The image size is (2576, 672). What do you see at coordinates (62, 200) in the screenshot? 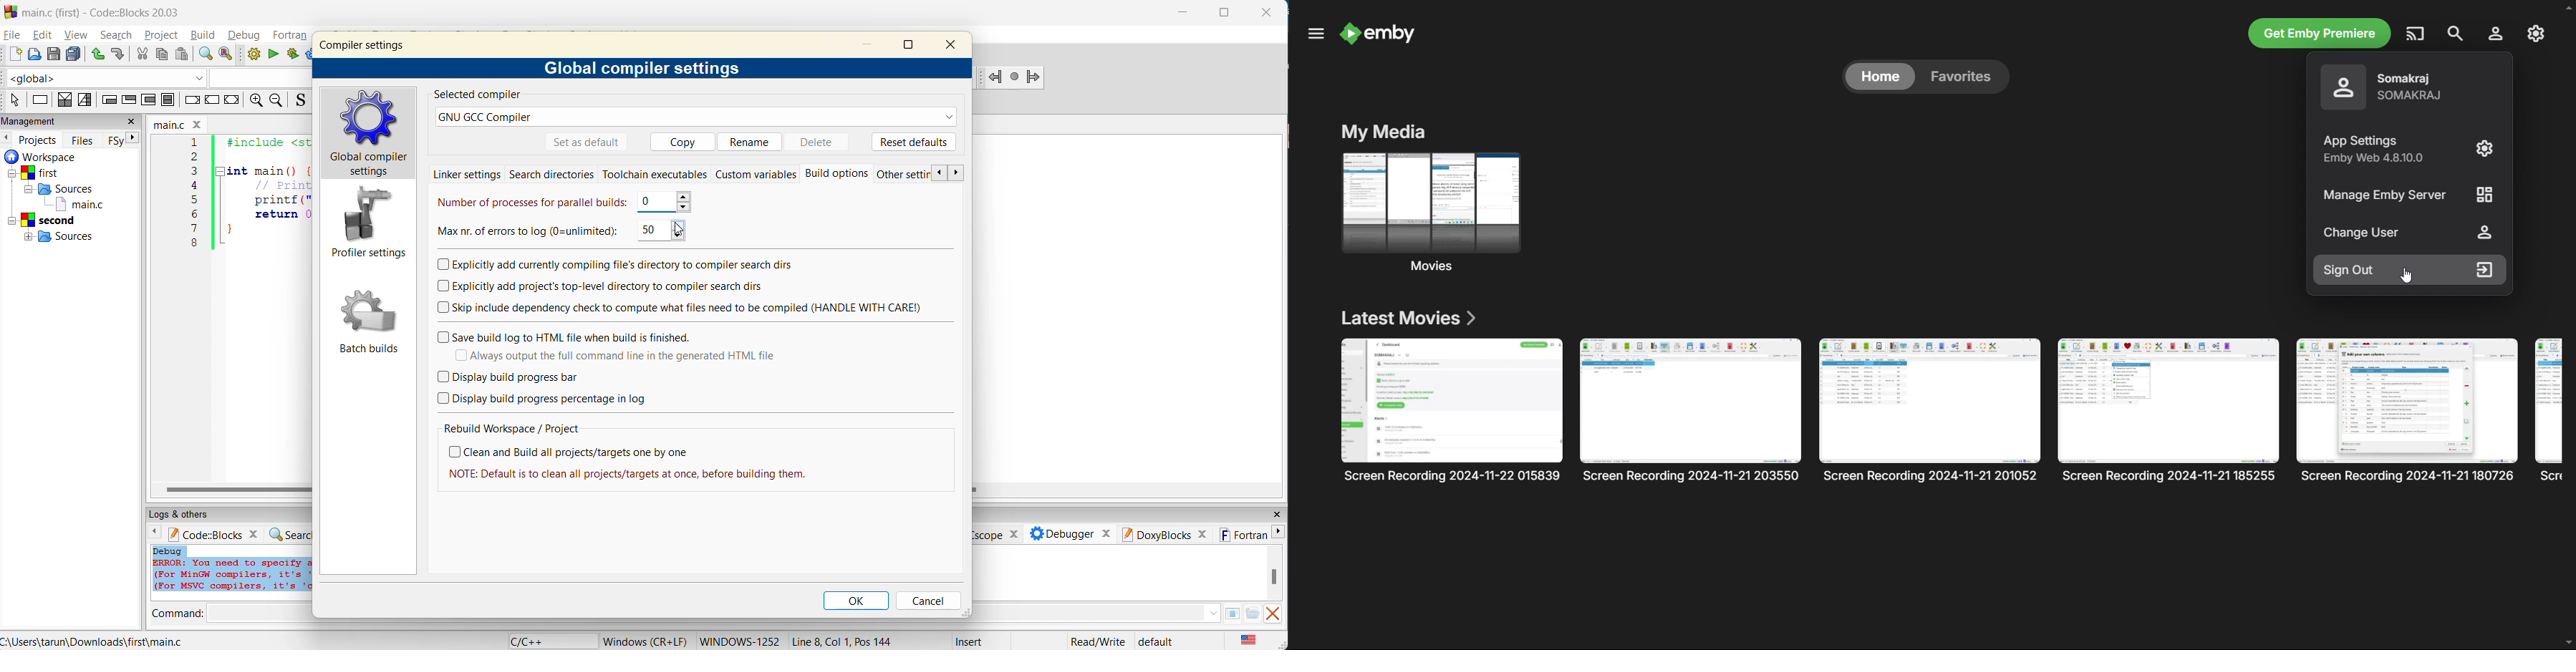
I see `workspaces` at bounding box center [62, 200].